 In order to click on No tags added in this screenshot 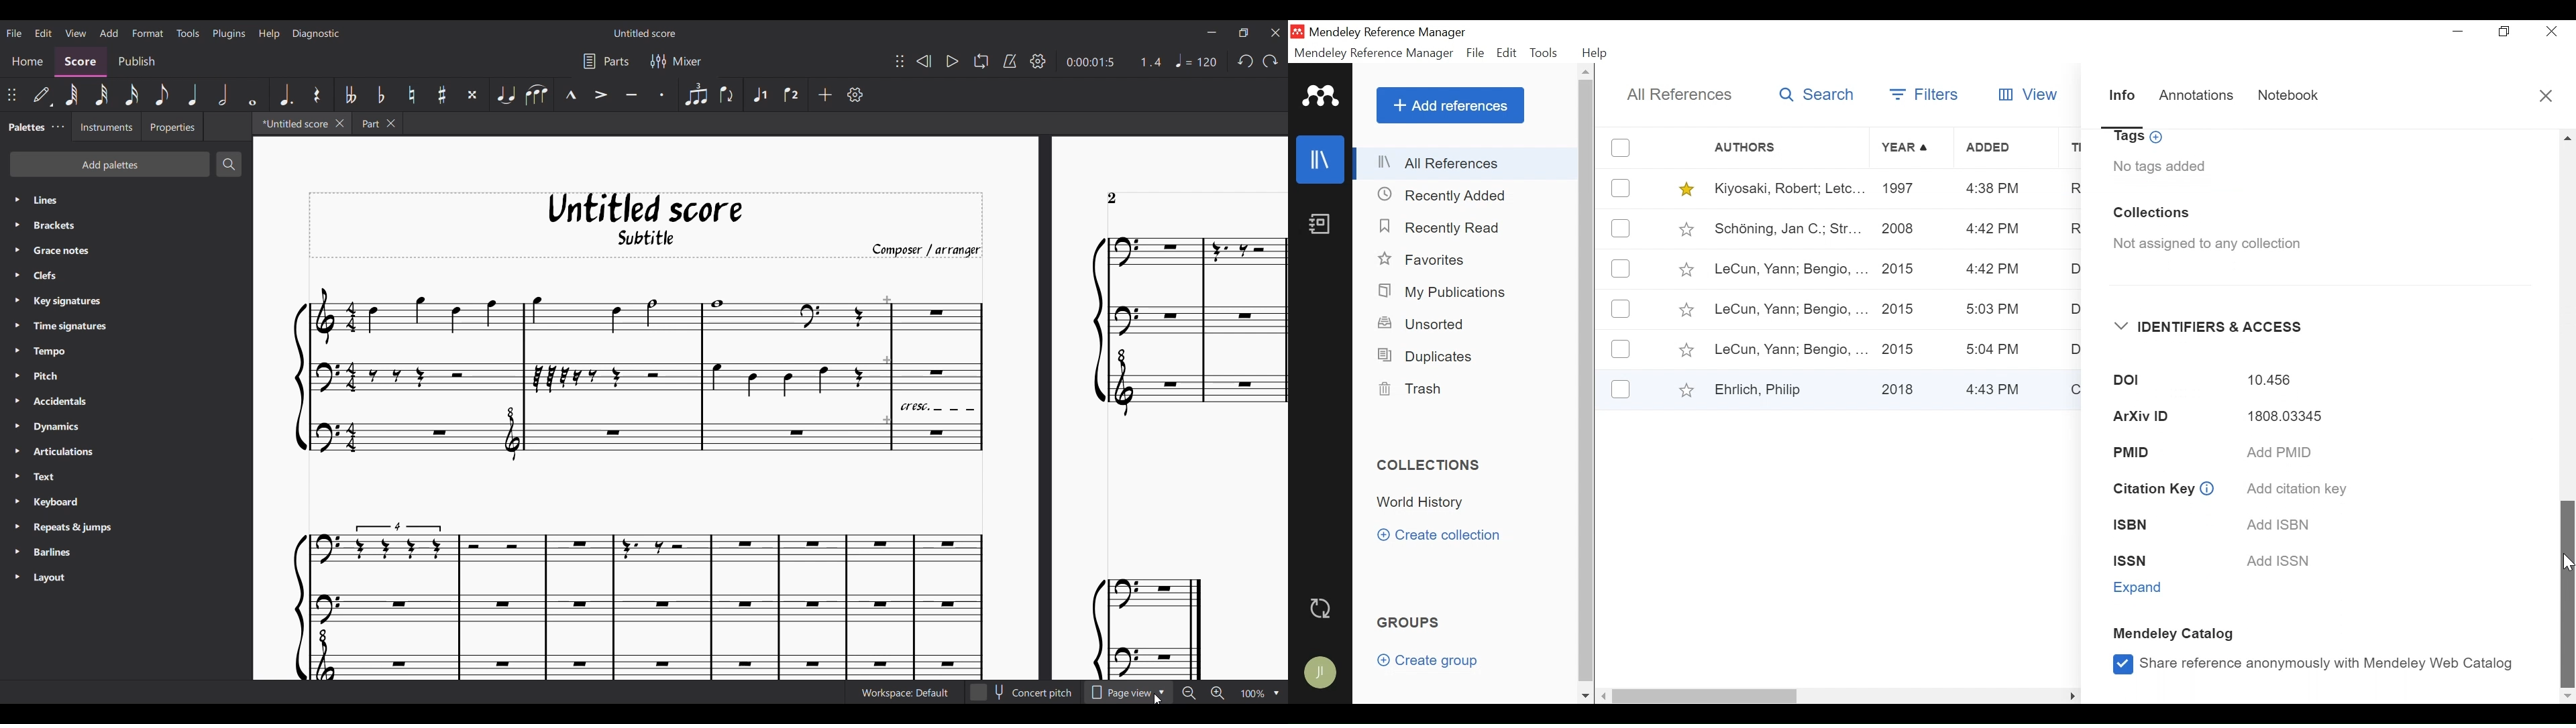, I will do `click(2159, 166)`.